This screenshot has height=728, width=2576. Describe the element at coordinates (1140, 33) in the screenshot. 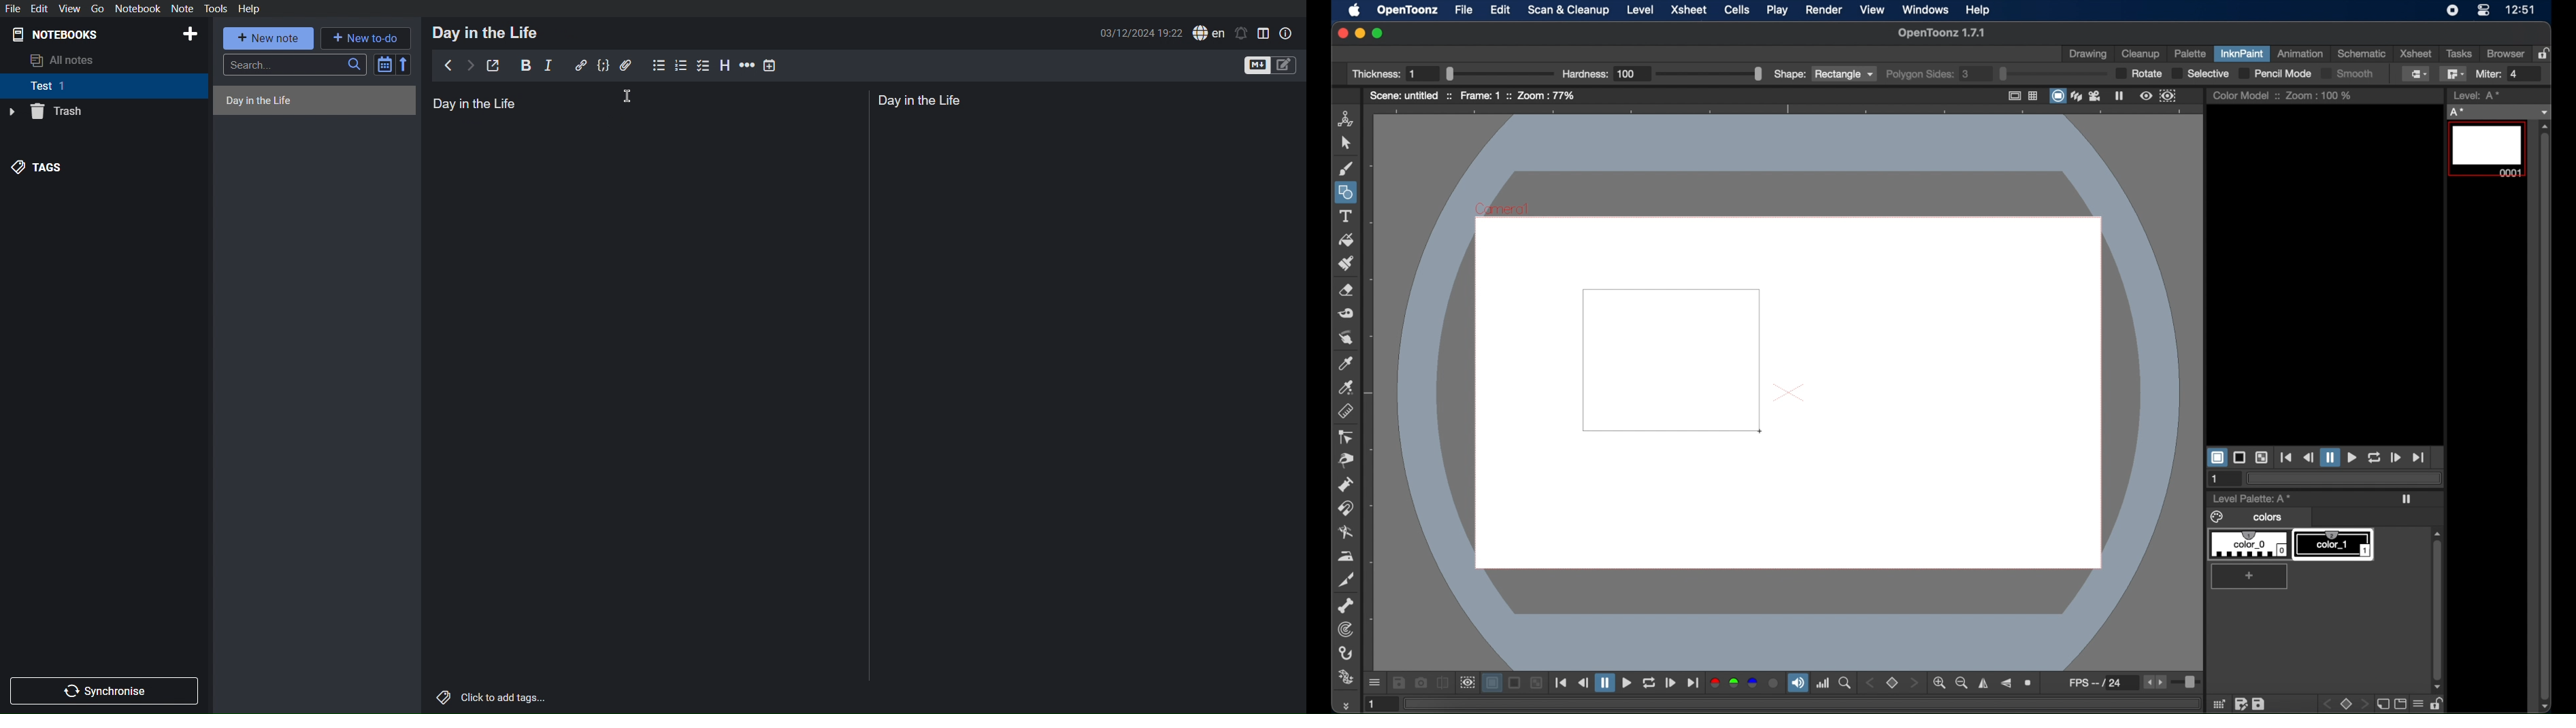

I see `Date and Time` at that location.